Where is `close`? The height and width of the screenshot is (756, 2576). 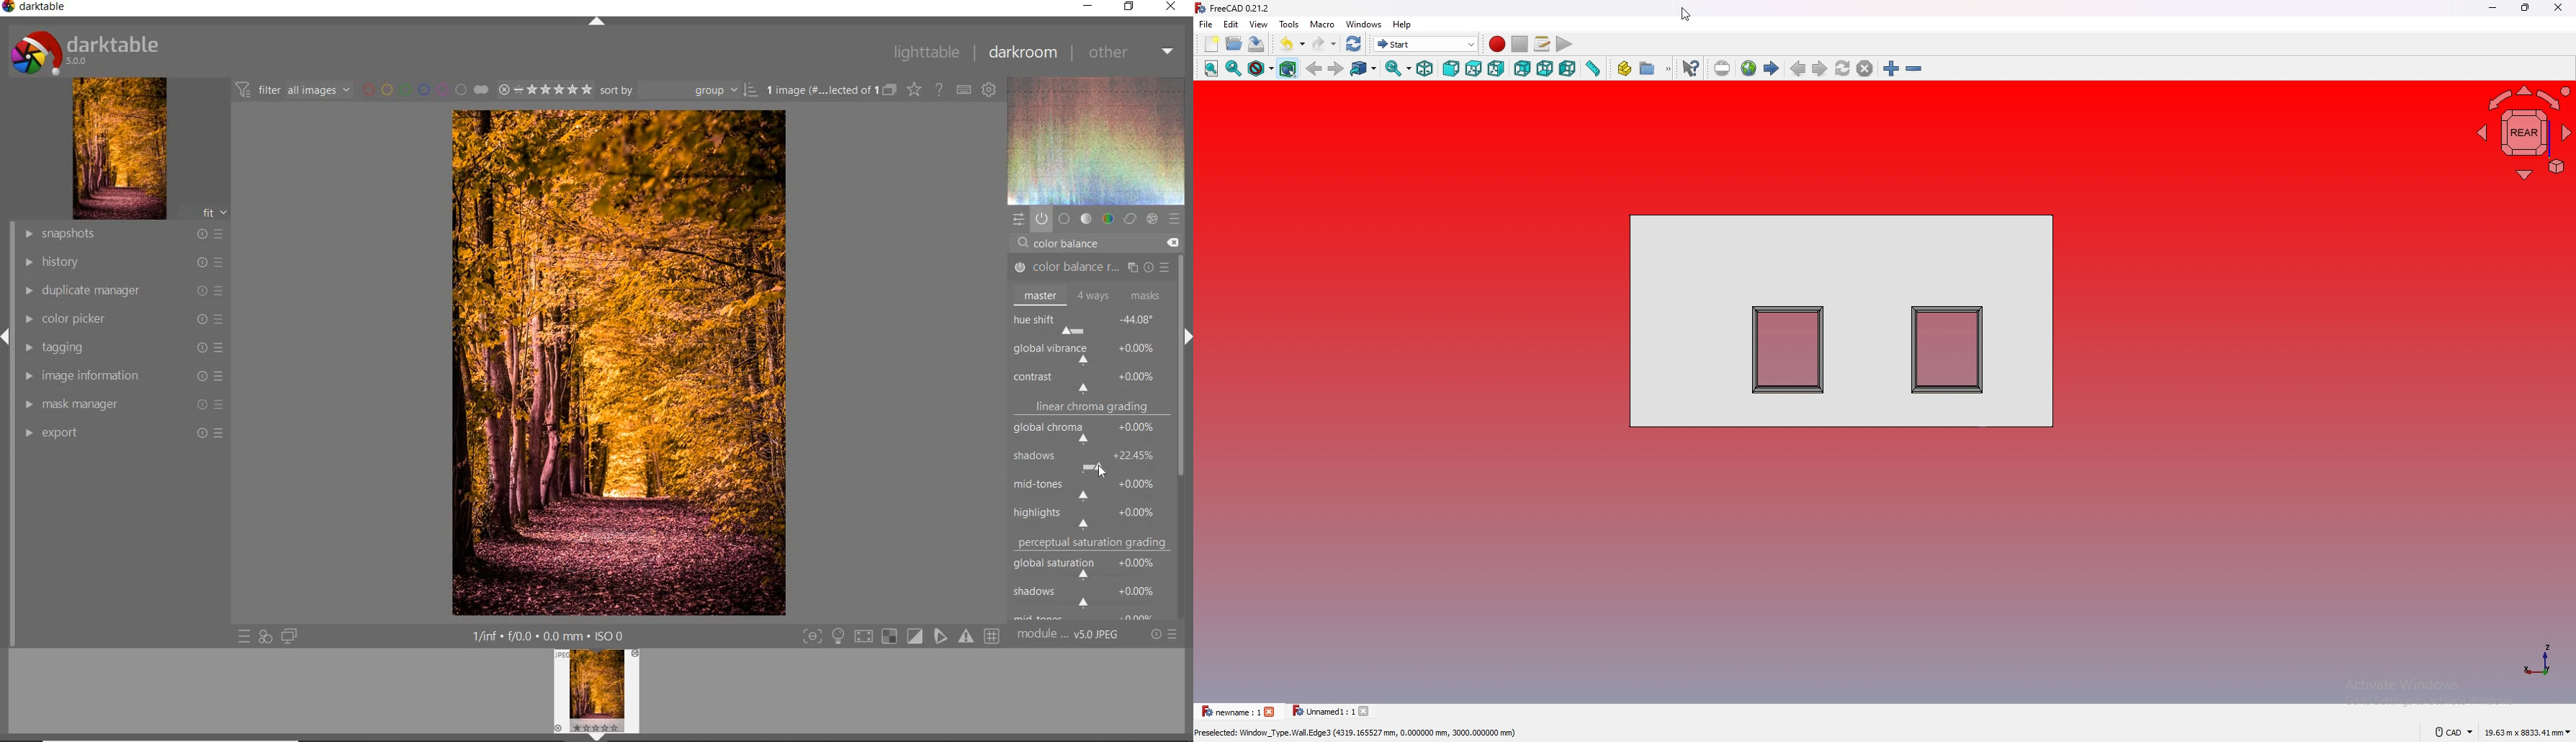
close is located at coordinates (2559, 7).